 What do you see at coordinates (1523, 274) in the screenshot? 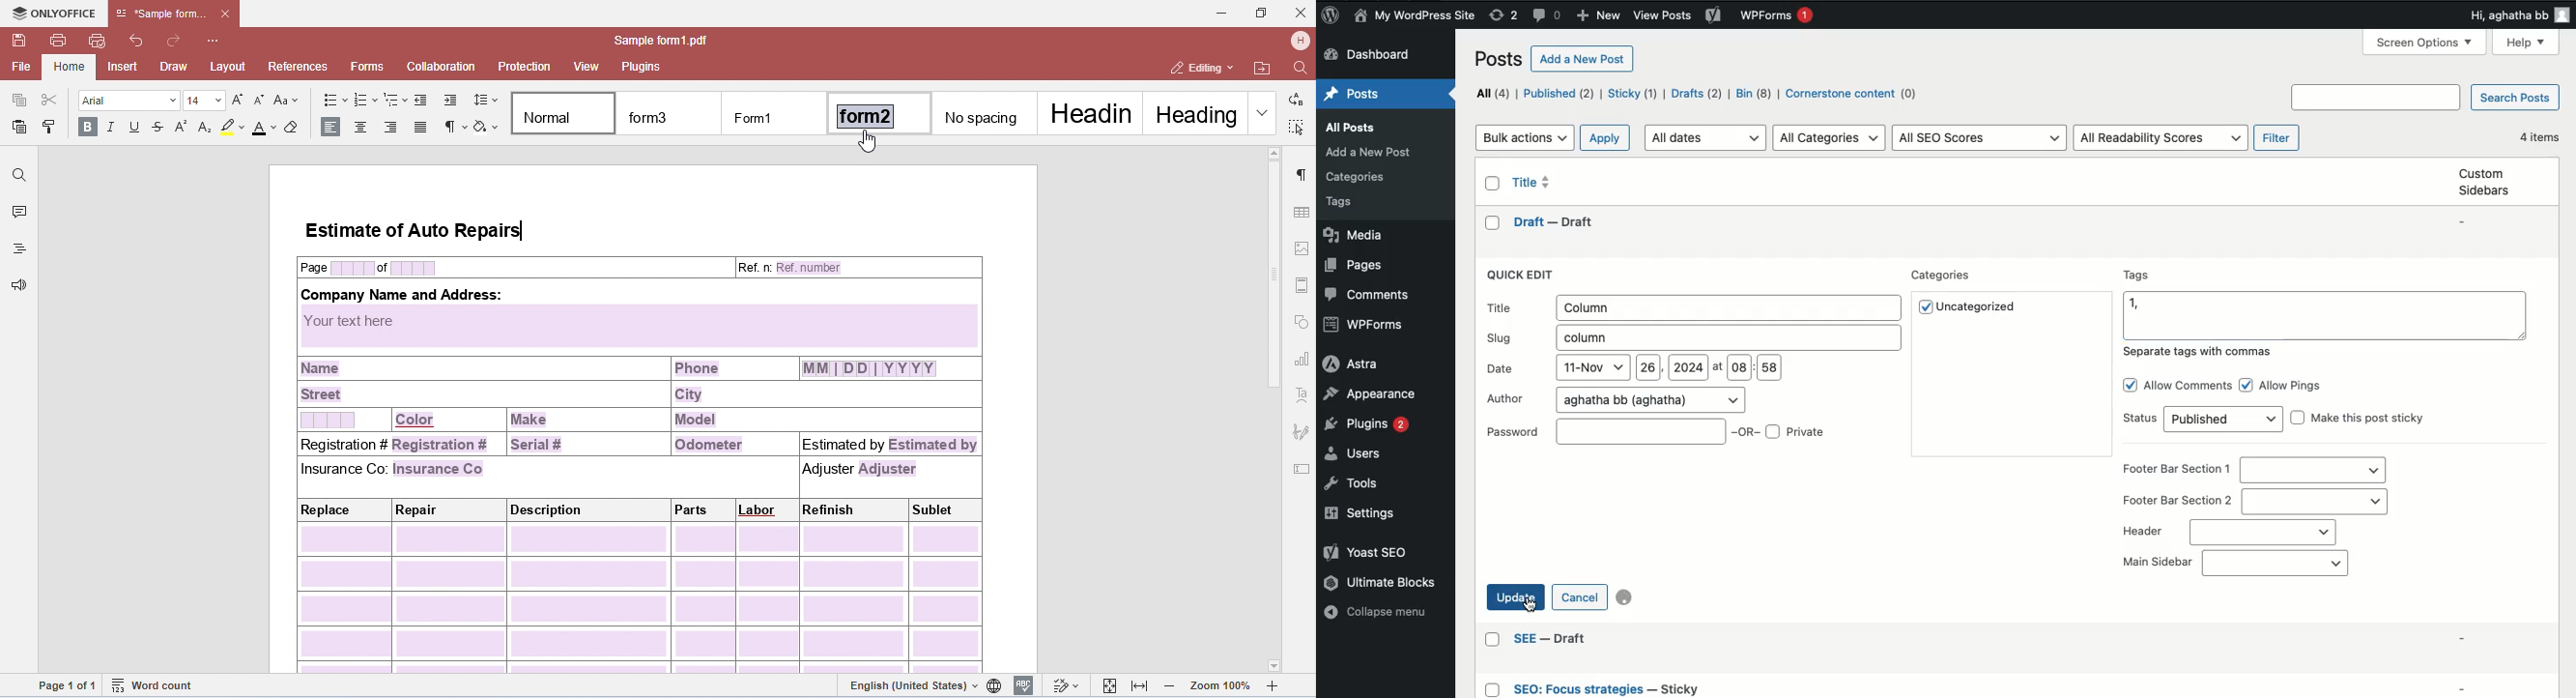
I see `Quick edit` at bounding box center [1523, 274].